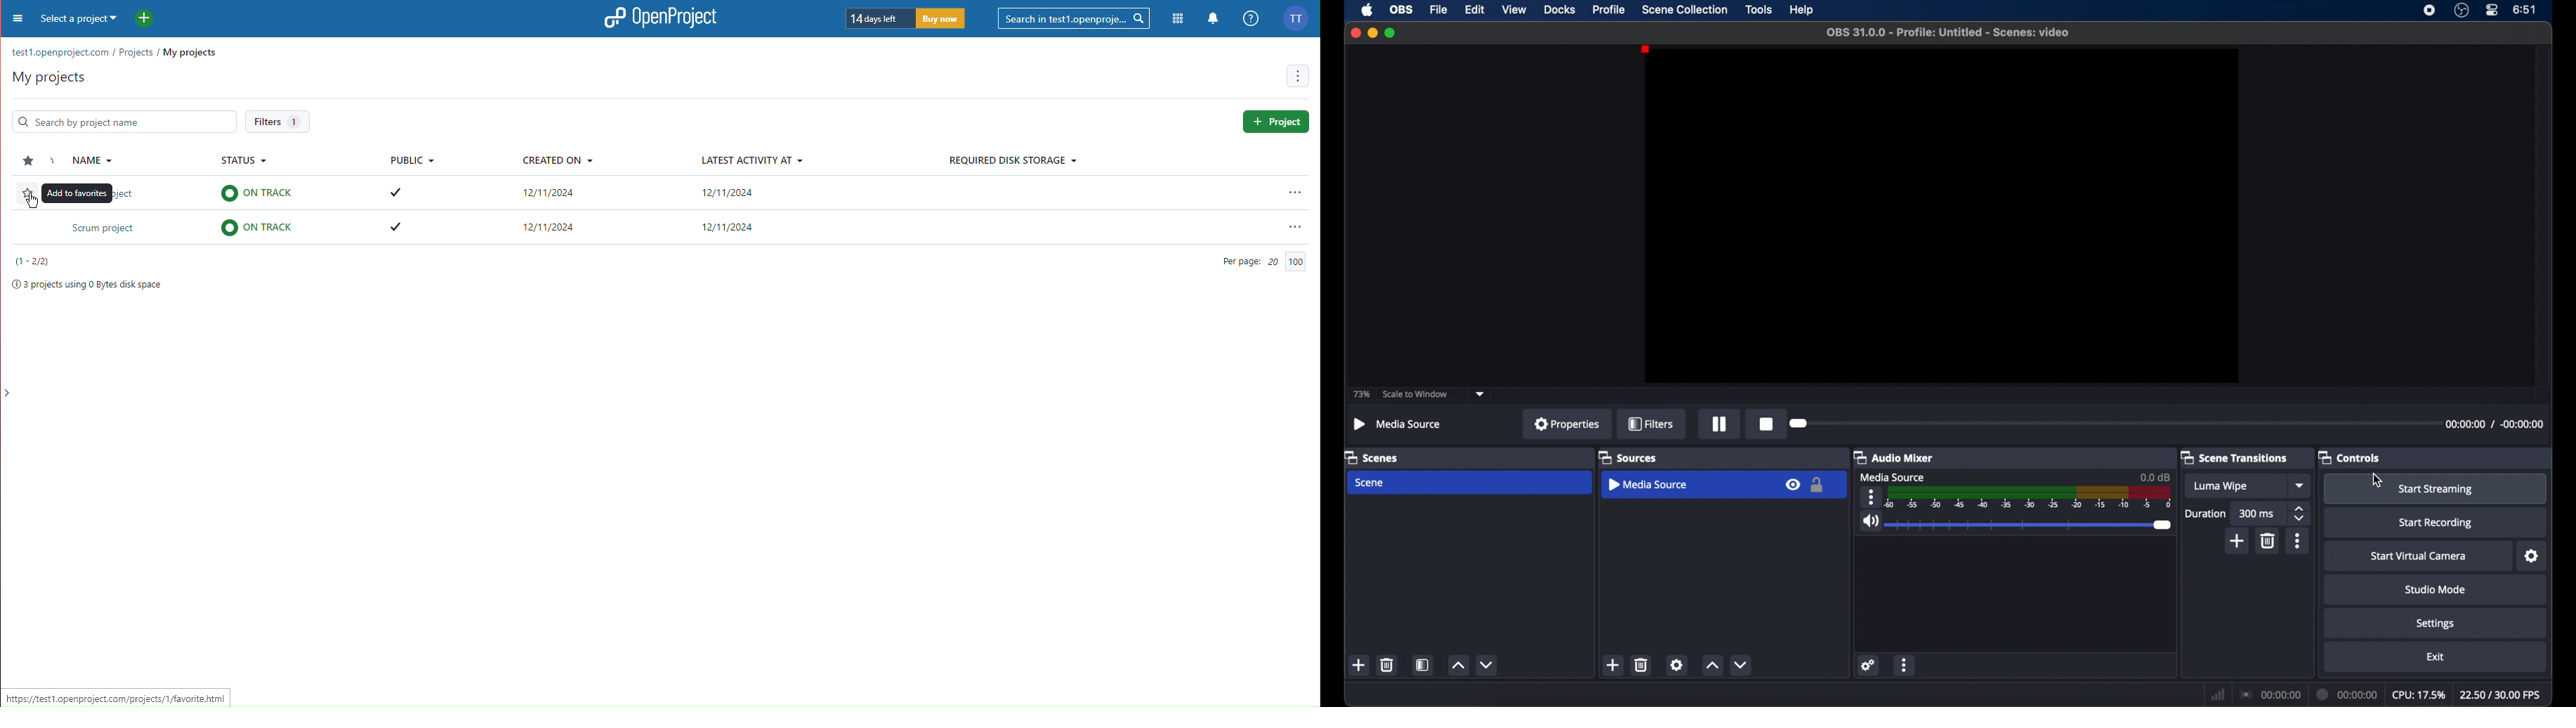  Describe the element at coordinates (1397, 424) in the screenshot. I see `media source` at that location.